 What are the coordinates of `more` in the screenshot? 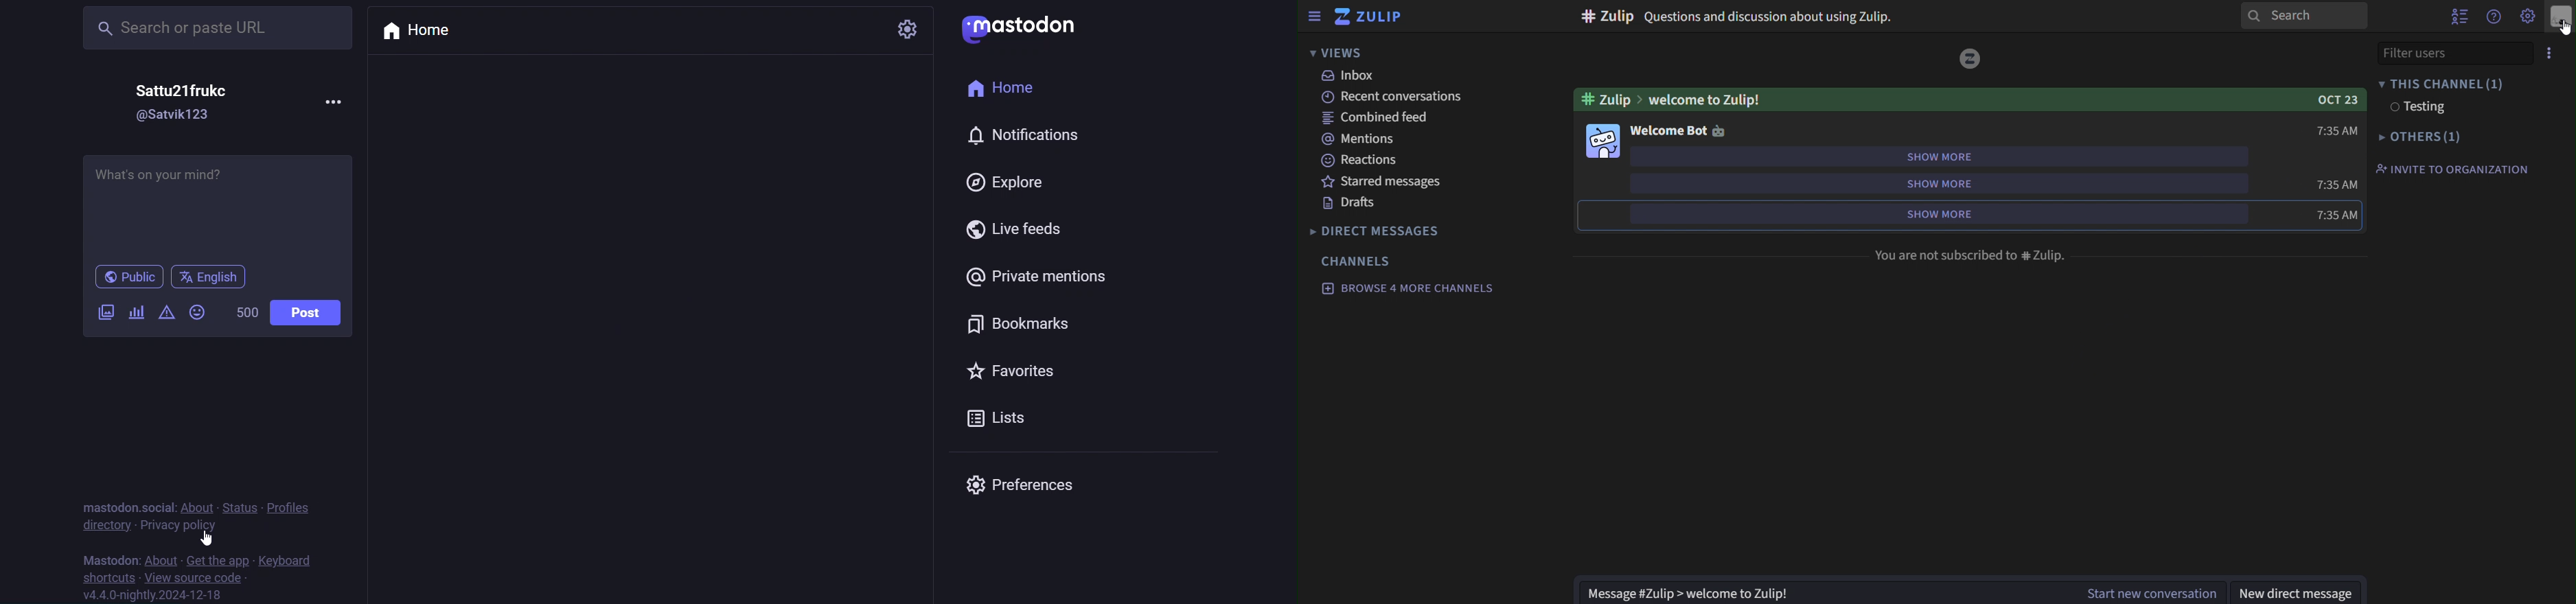 It's located at (331, 104).